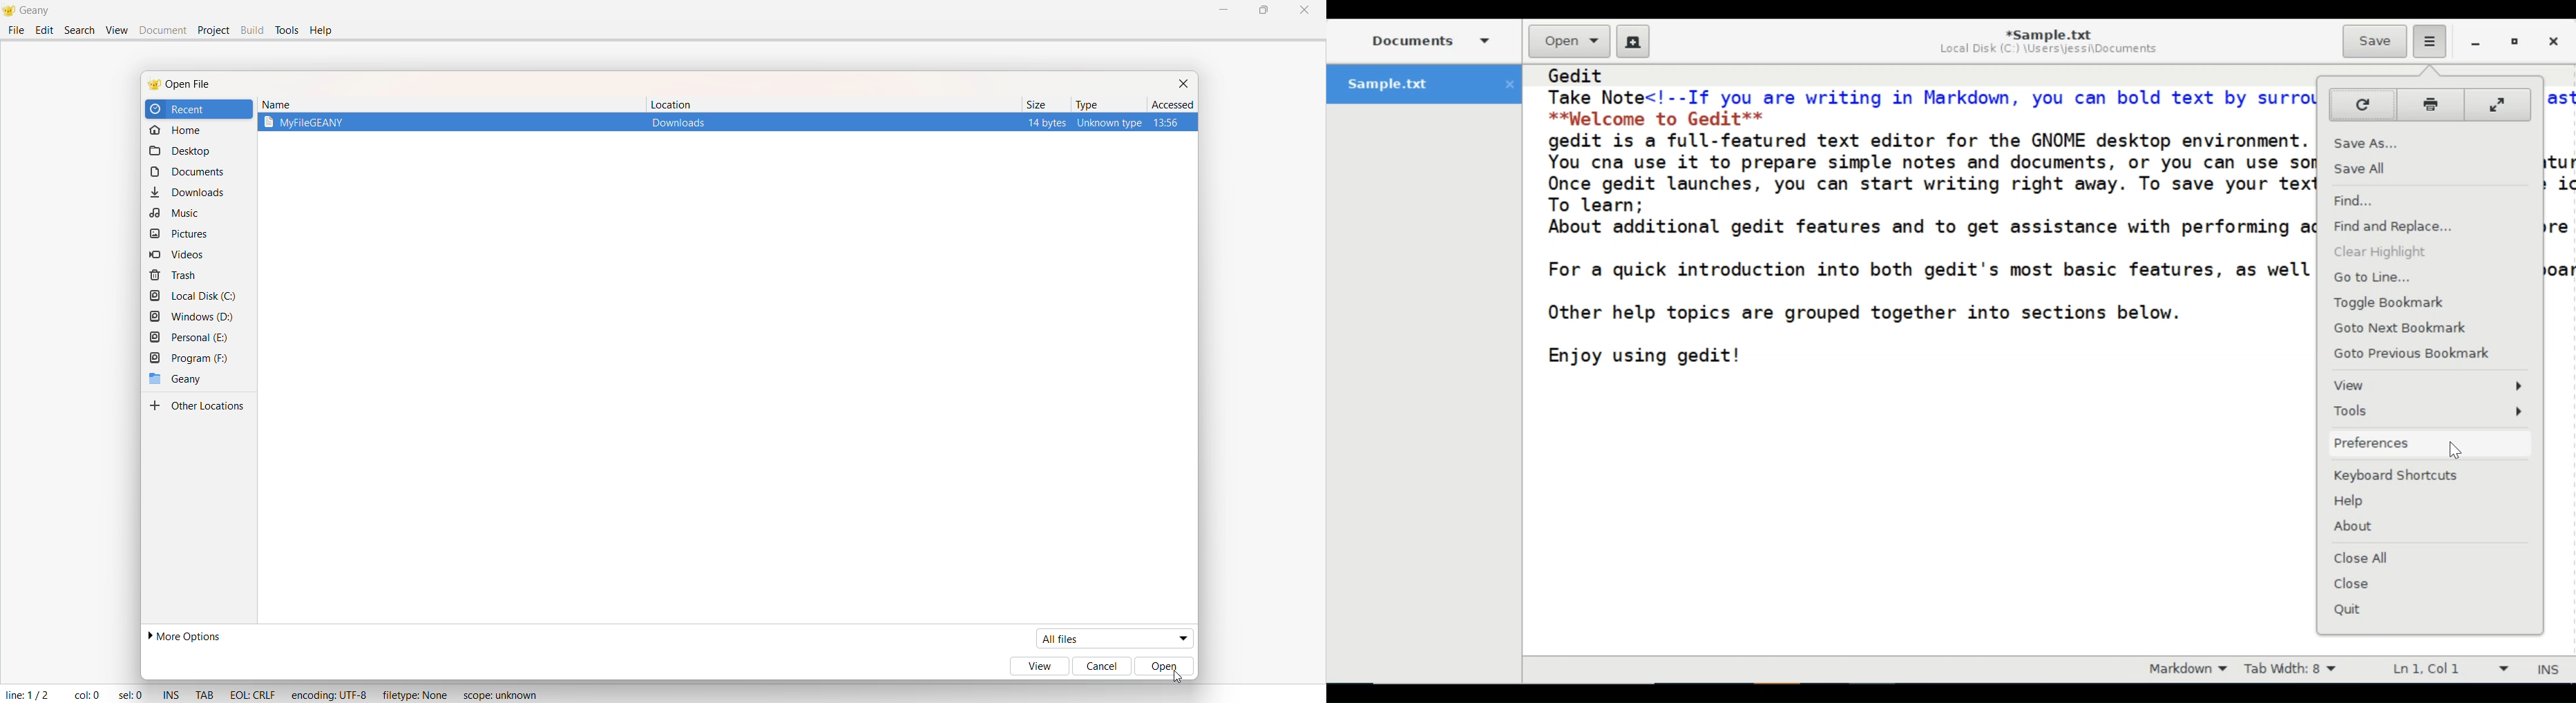 The image size is (2576, 728). What do you see at coordinates (182, 635) in the screenshot?
I see `more options` at bounding box center [182, 635].